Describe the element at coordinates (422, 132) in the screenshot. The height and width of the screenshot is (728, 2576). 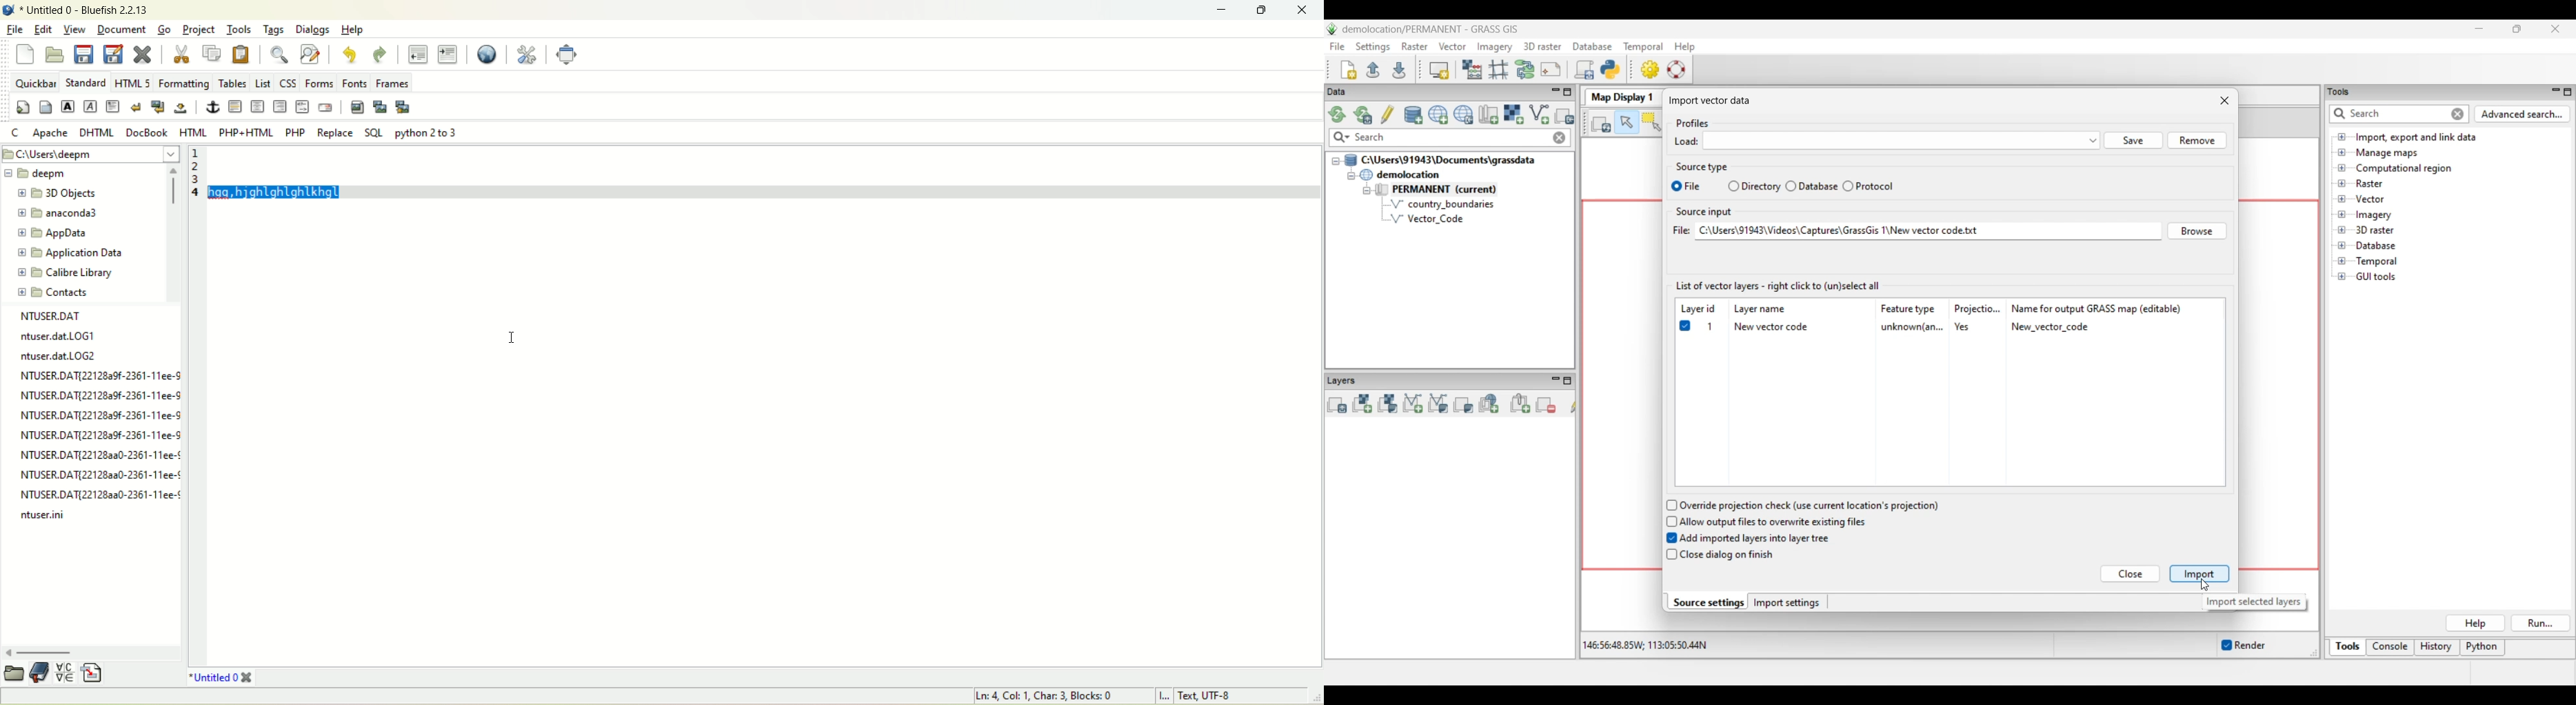
I see `python 2 to 3` at that location.